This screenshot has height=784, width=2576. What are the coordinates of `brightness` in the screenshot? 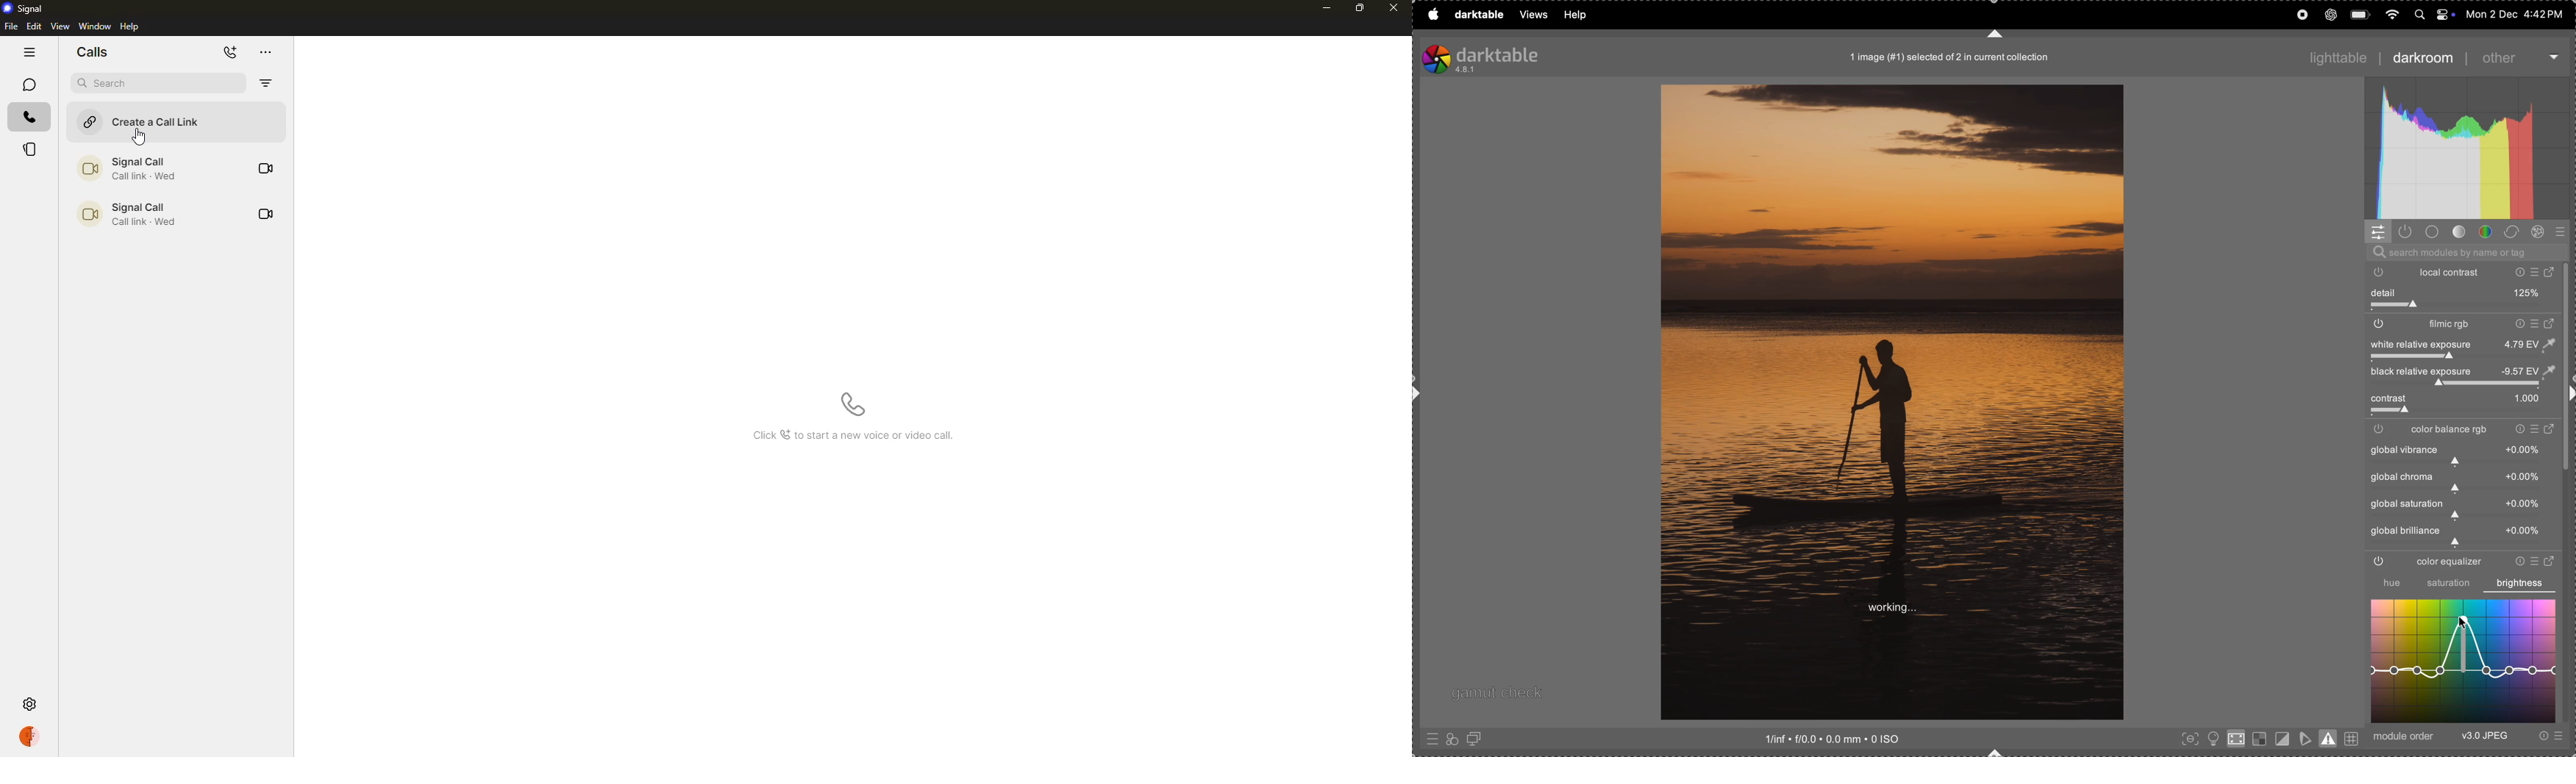 It's located at (2521, 583).